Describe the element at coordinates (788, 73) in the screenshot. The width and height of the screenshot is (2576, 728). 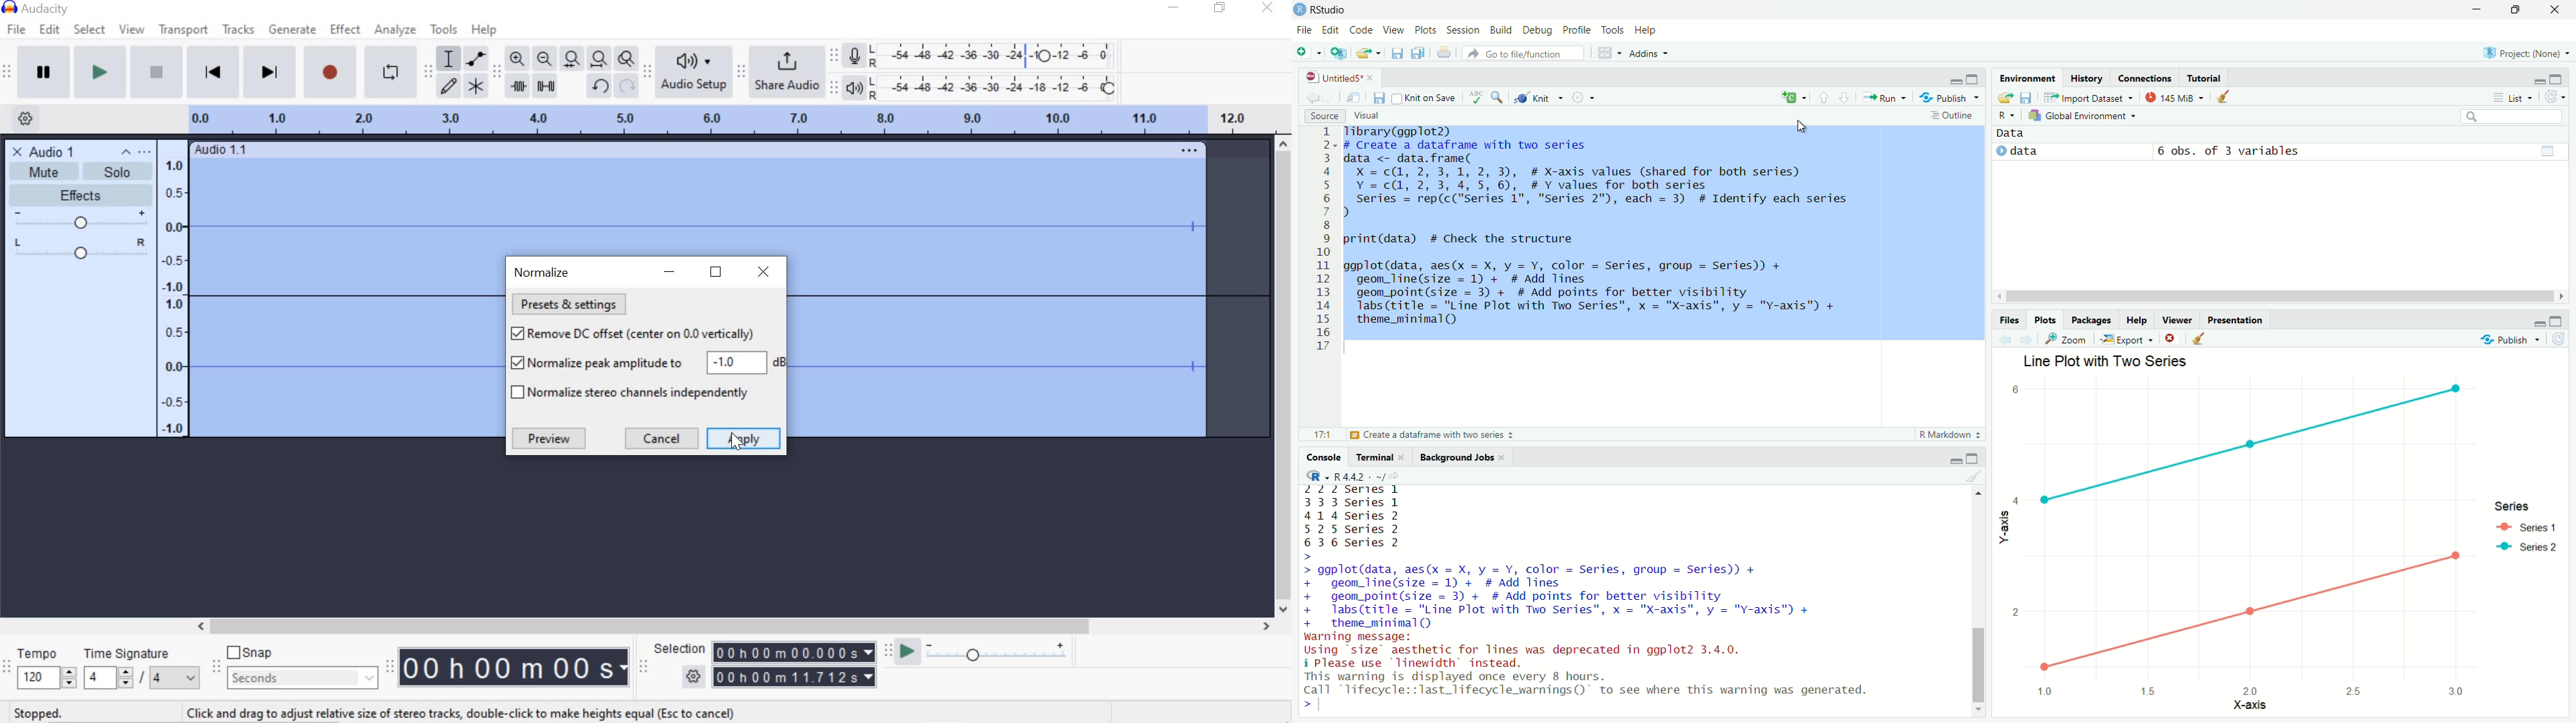
I see `Share audio` at that location.